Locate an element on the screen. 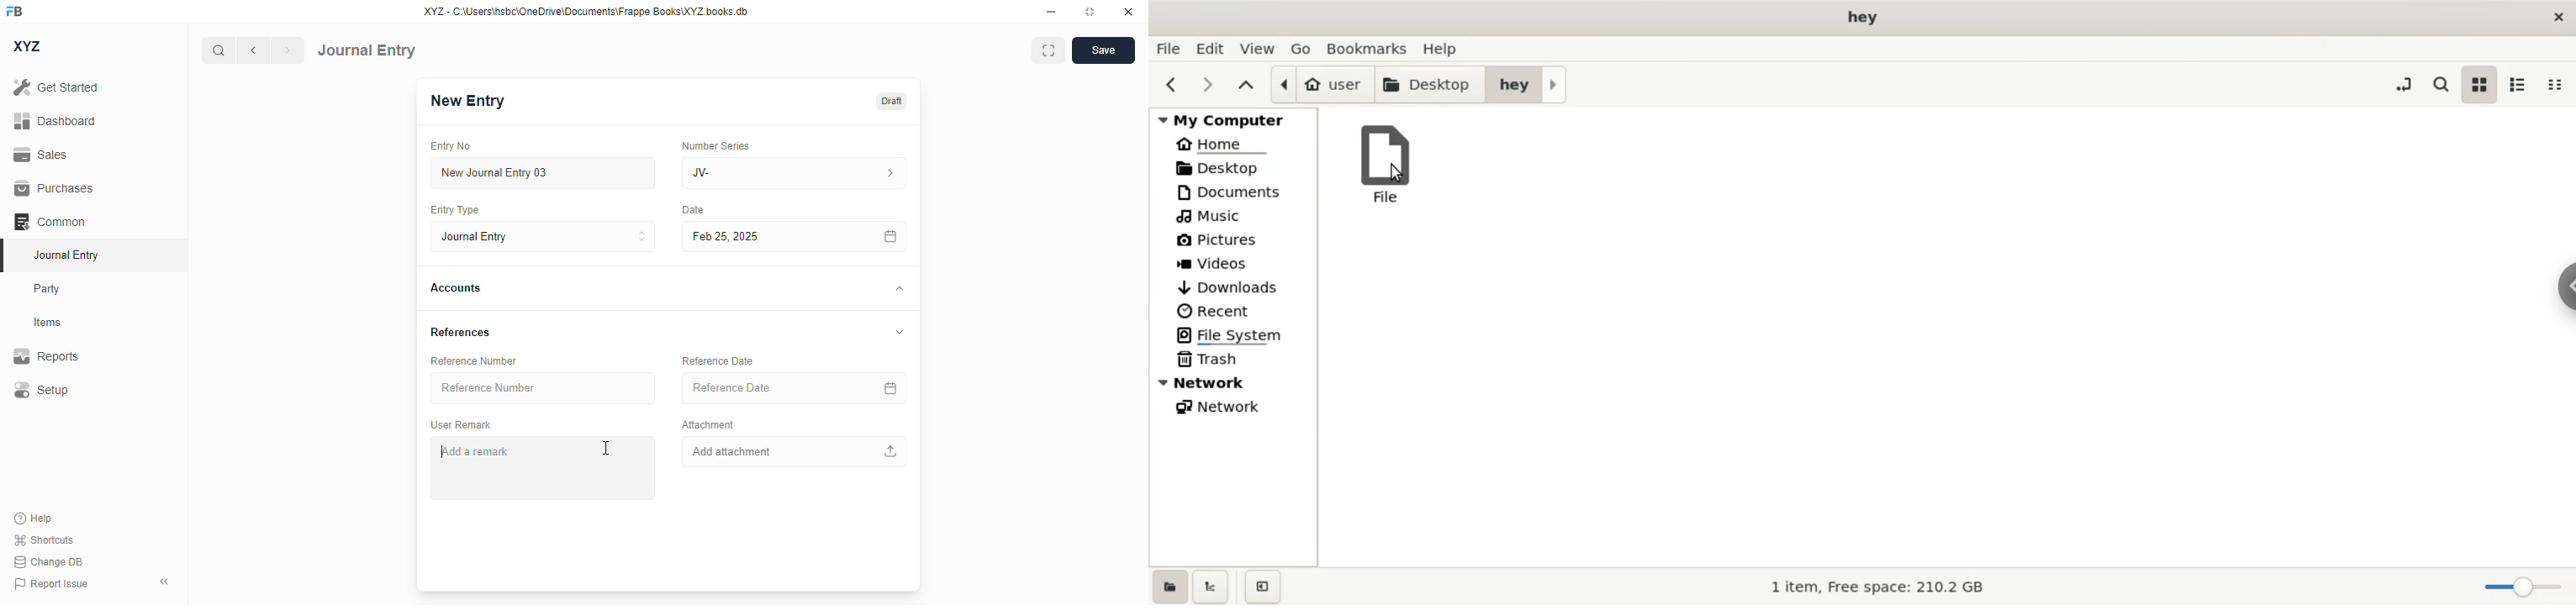 The image size is (2576, 616). setup is located at coordinates (40, 389).